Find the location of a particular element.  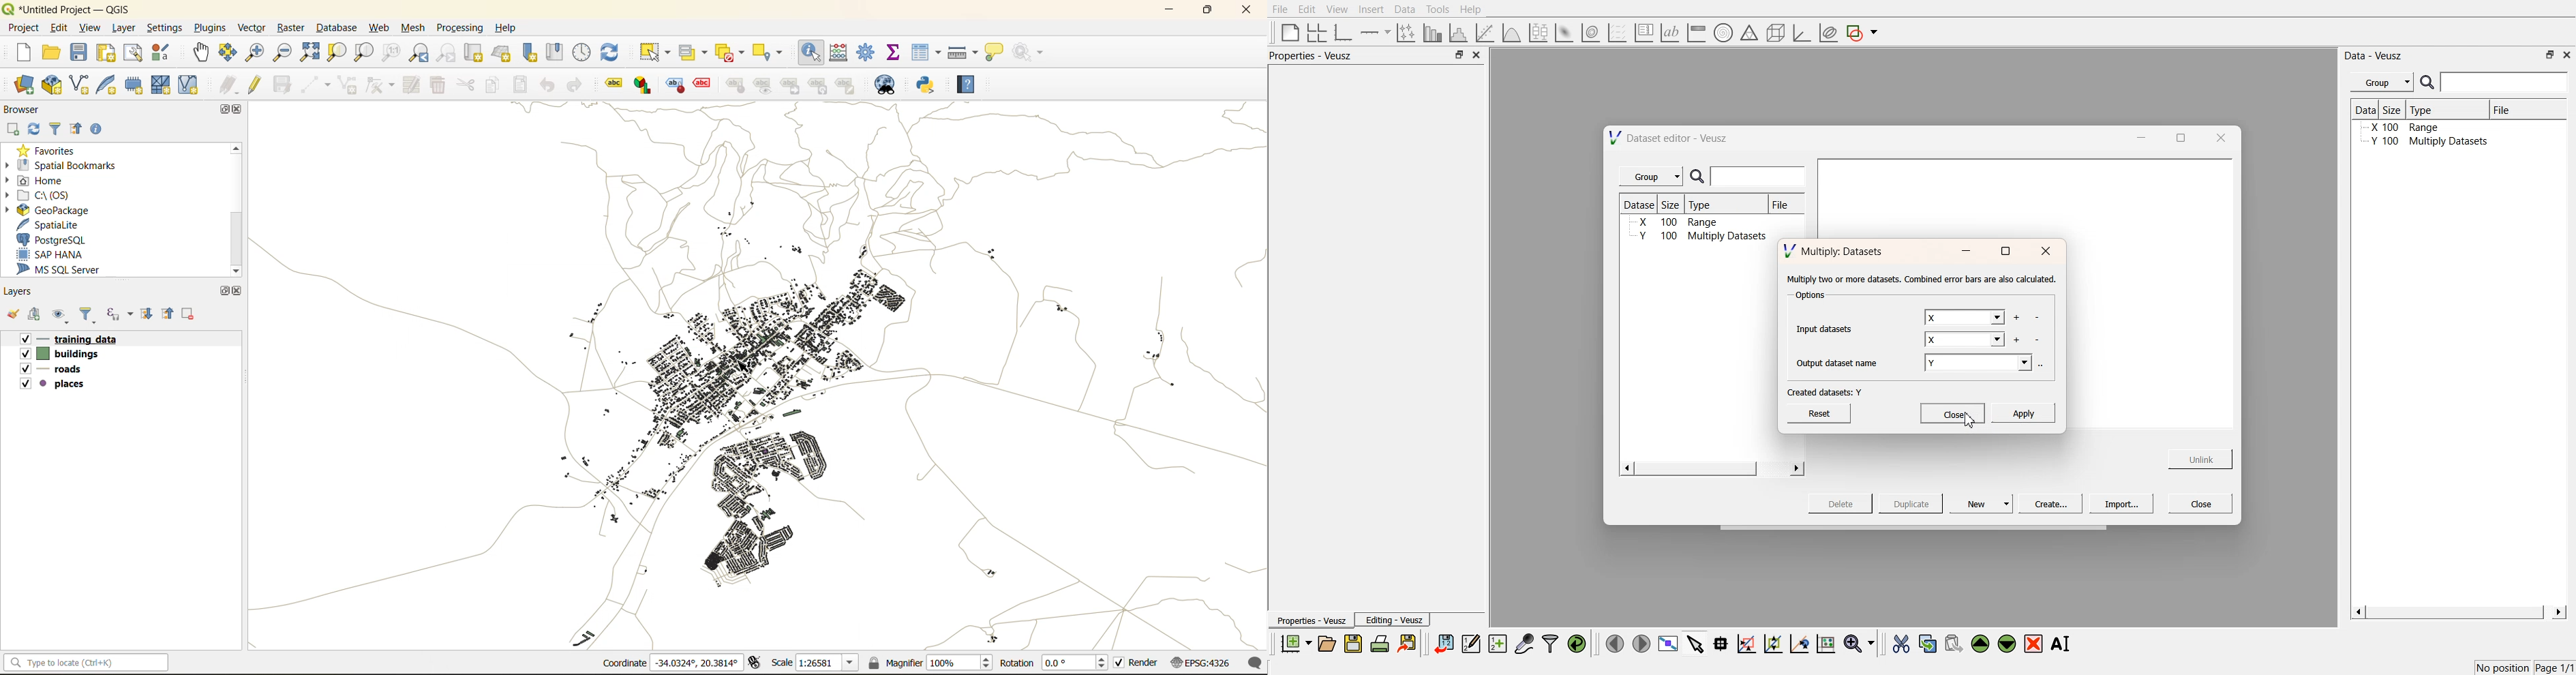

image color bar is located at coordinates (1696, 33).